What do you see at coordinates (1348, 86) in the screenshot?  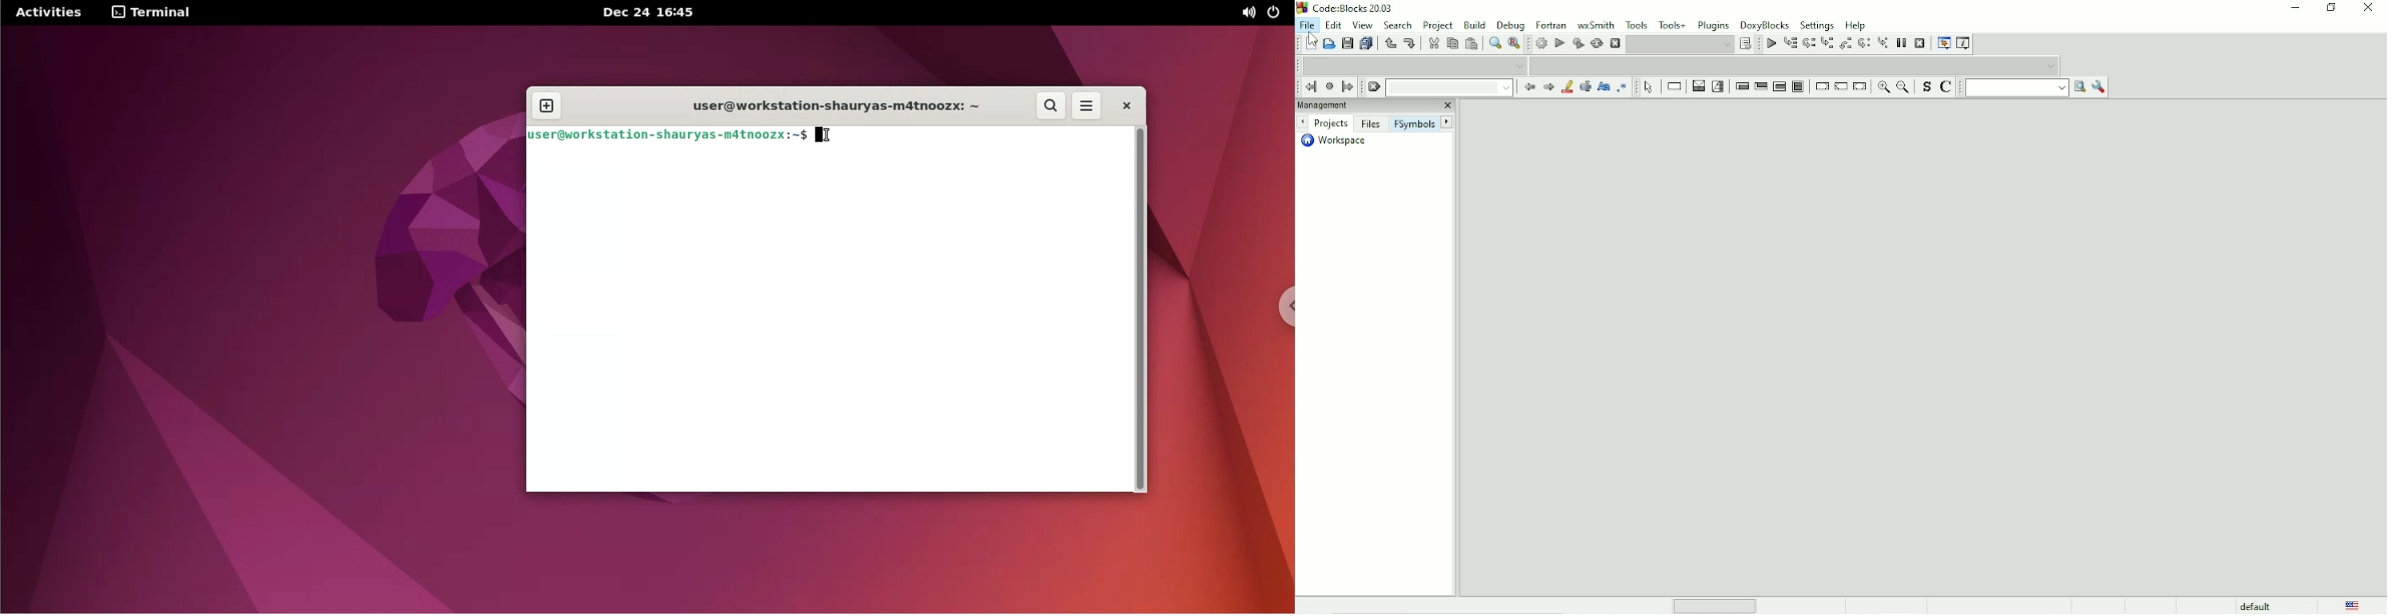 I see `Jump forward` at bounding box center [1348, 86].